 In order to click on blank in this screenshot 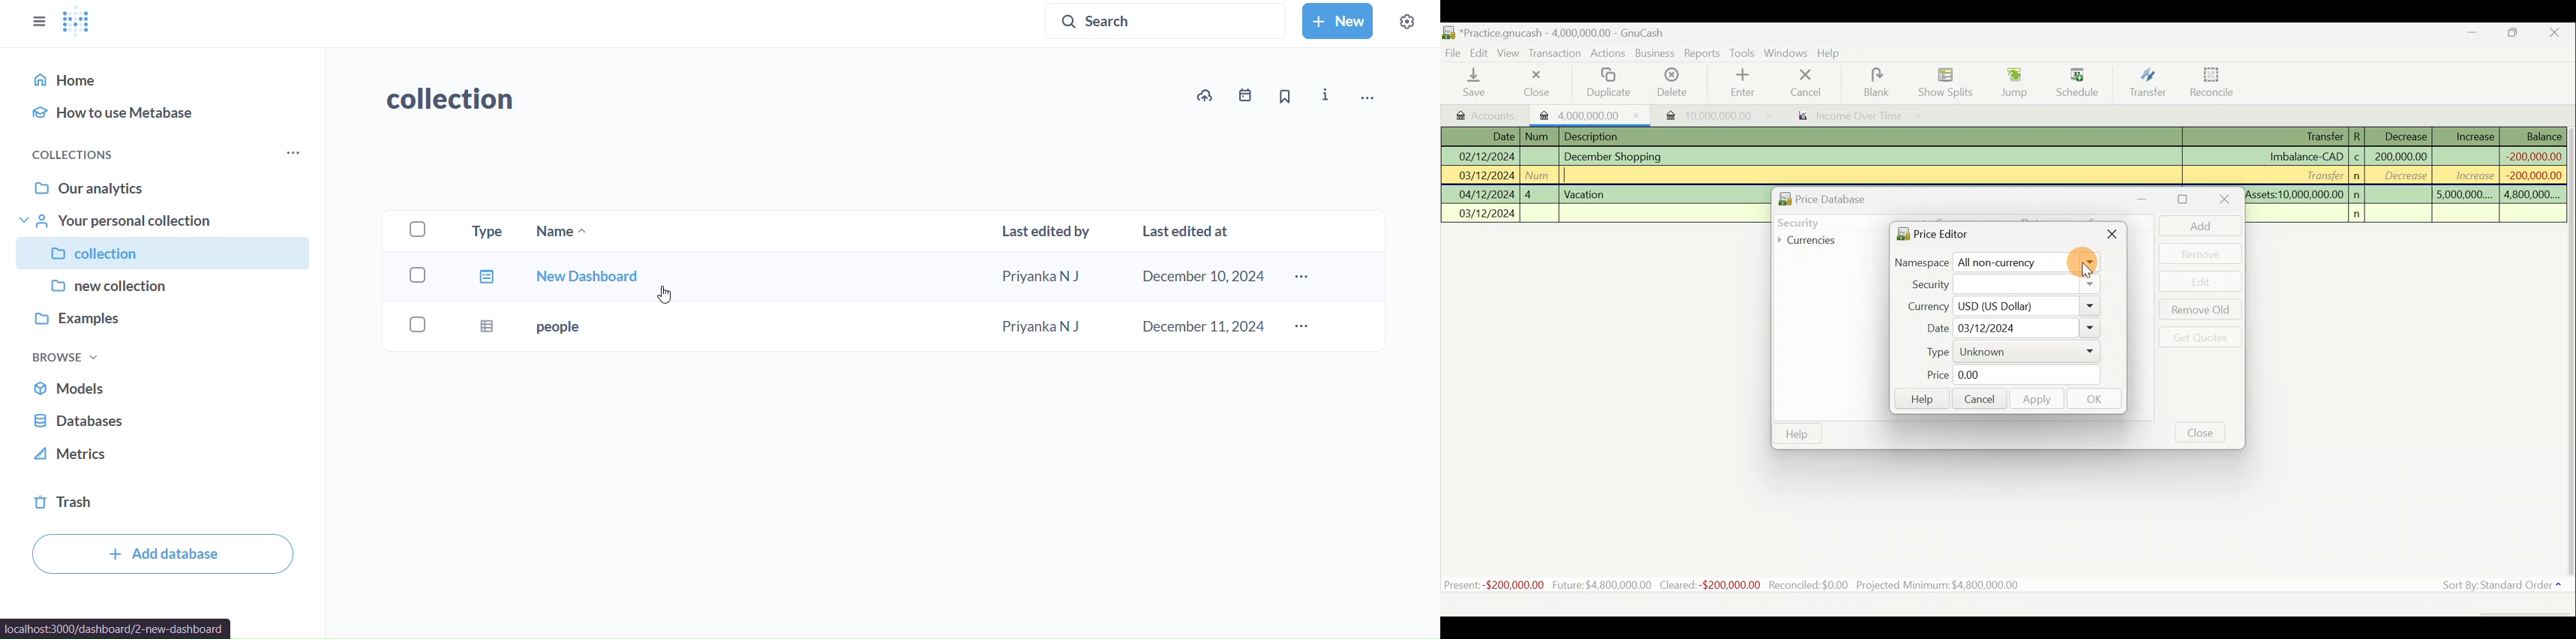, I will do `click(1885, 82)`.